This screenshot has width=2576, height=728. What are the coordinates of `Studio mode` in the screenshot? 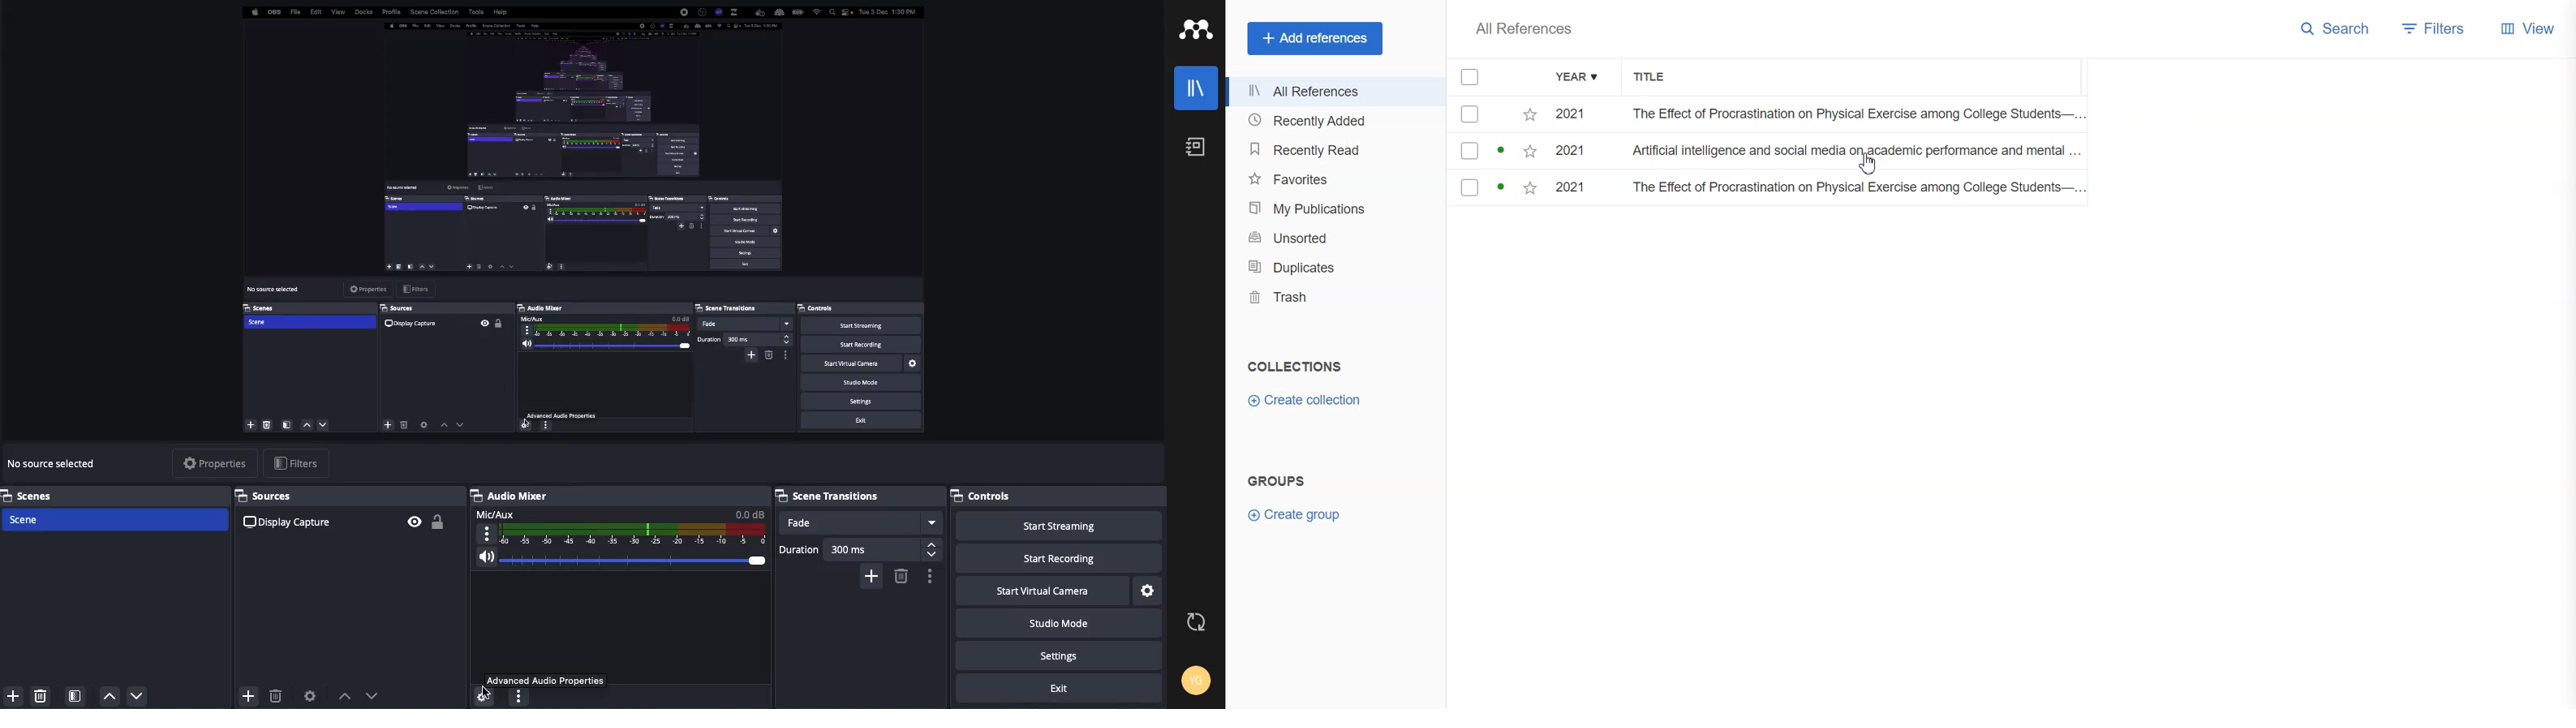 It's located at (1060, 624).